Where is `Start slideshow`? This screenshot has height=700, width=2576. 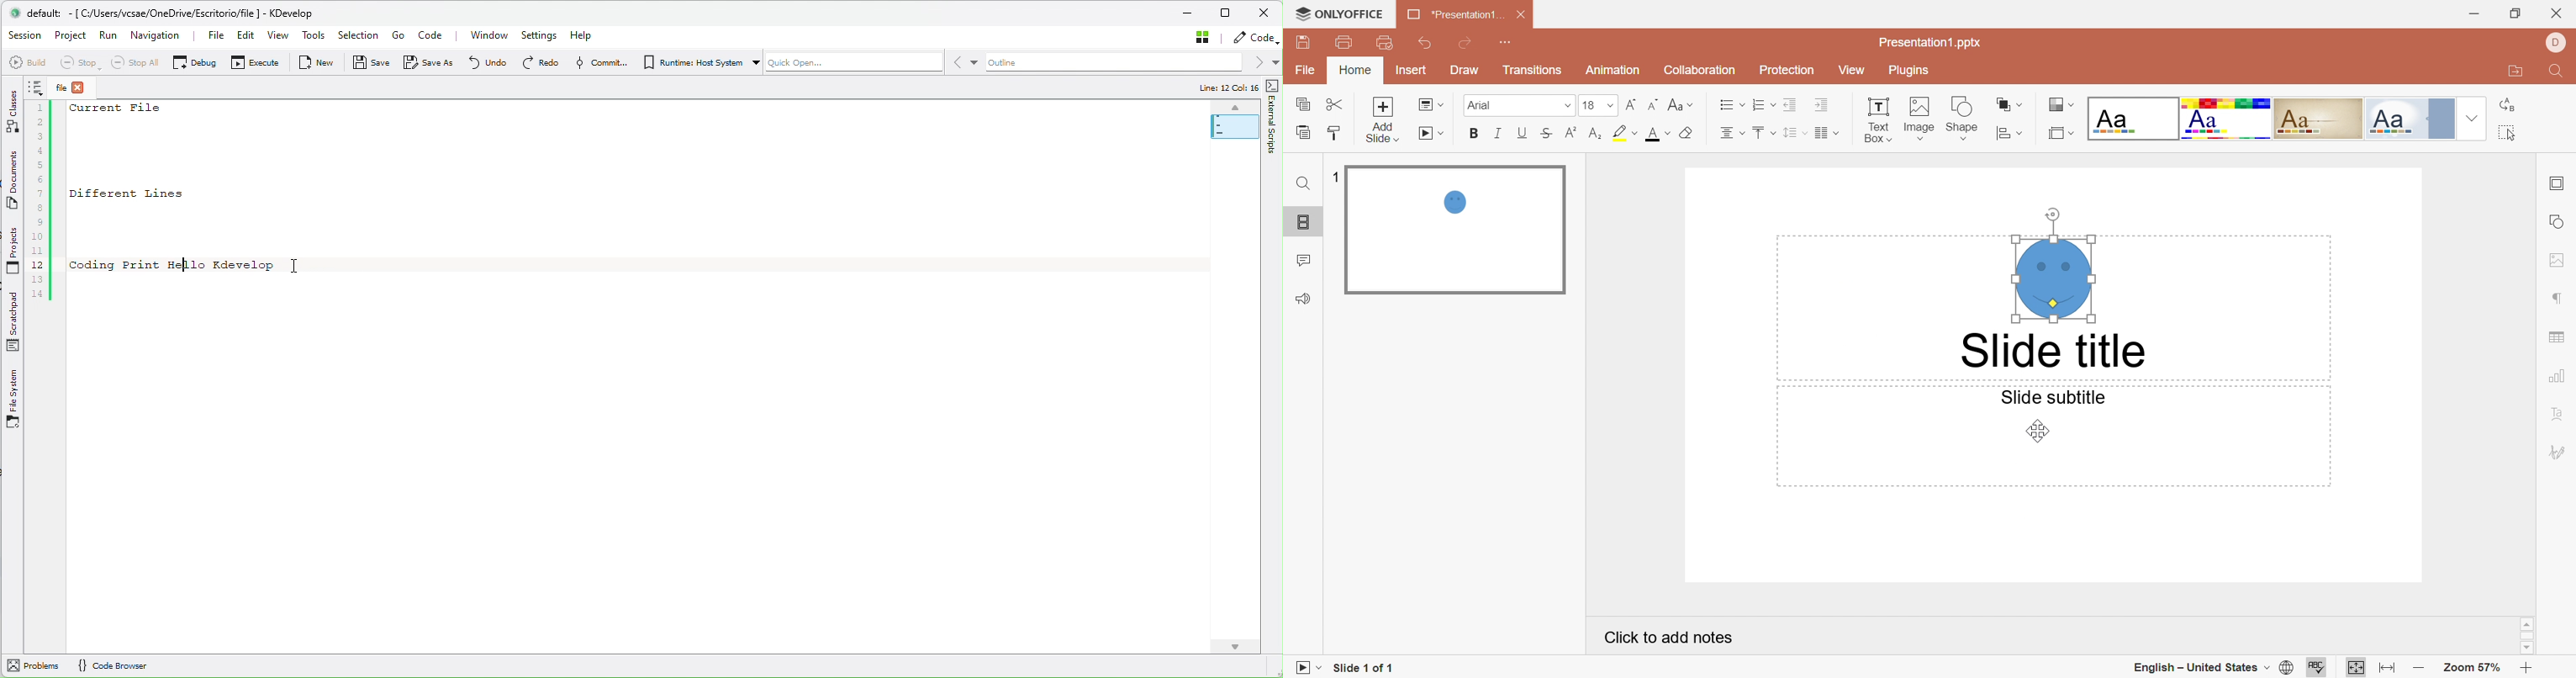 Start slideshow is located at coordinates (1434, 135).